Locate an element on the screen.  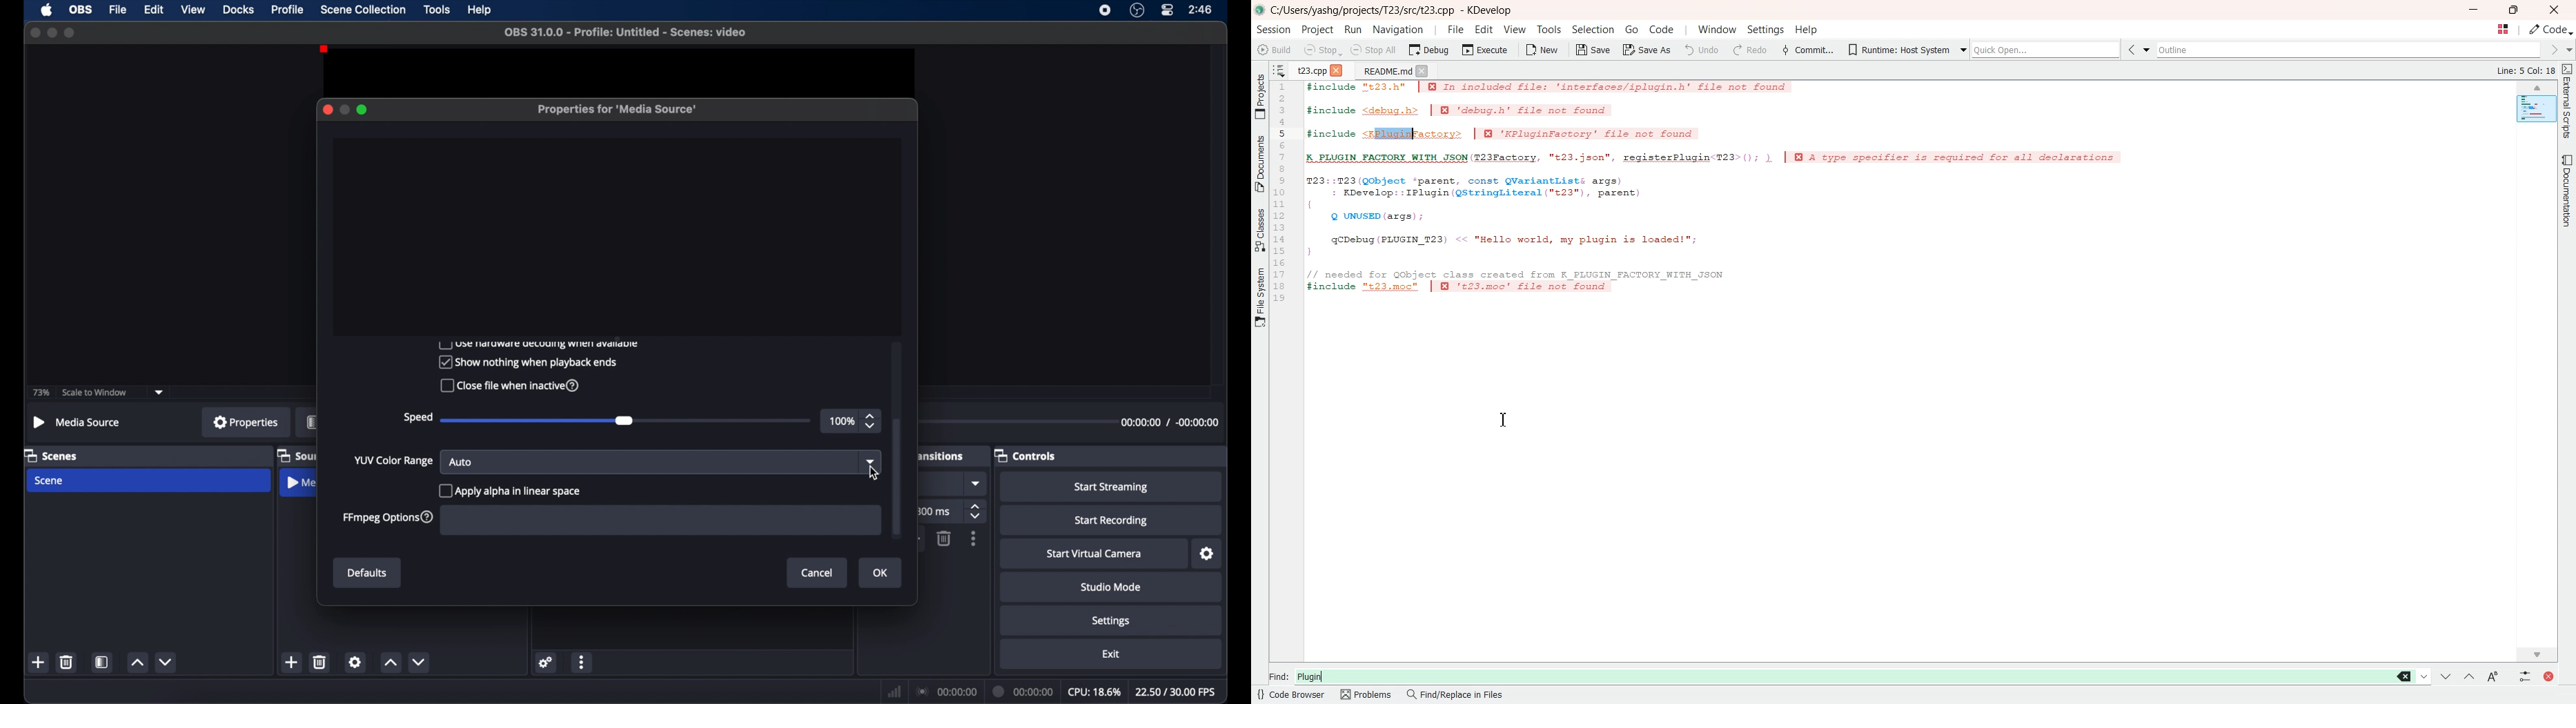
File overview is located at coordinates (2535, 110).